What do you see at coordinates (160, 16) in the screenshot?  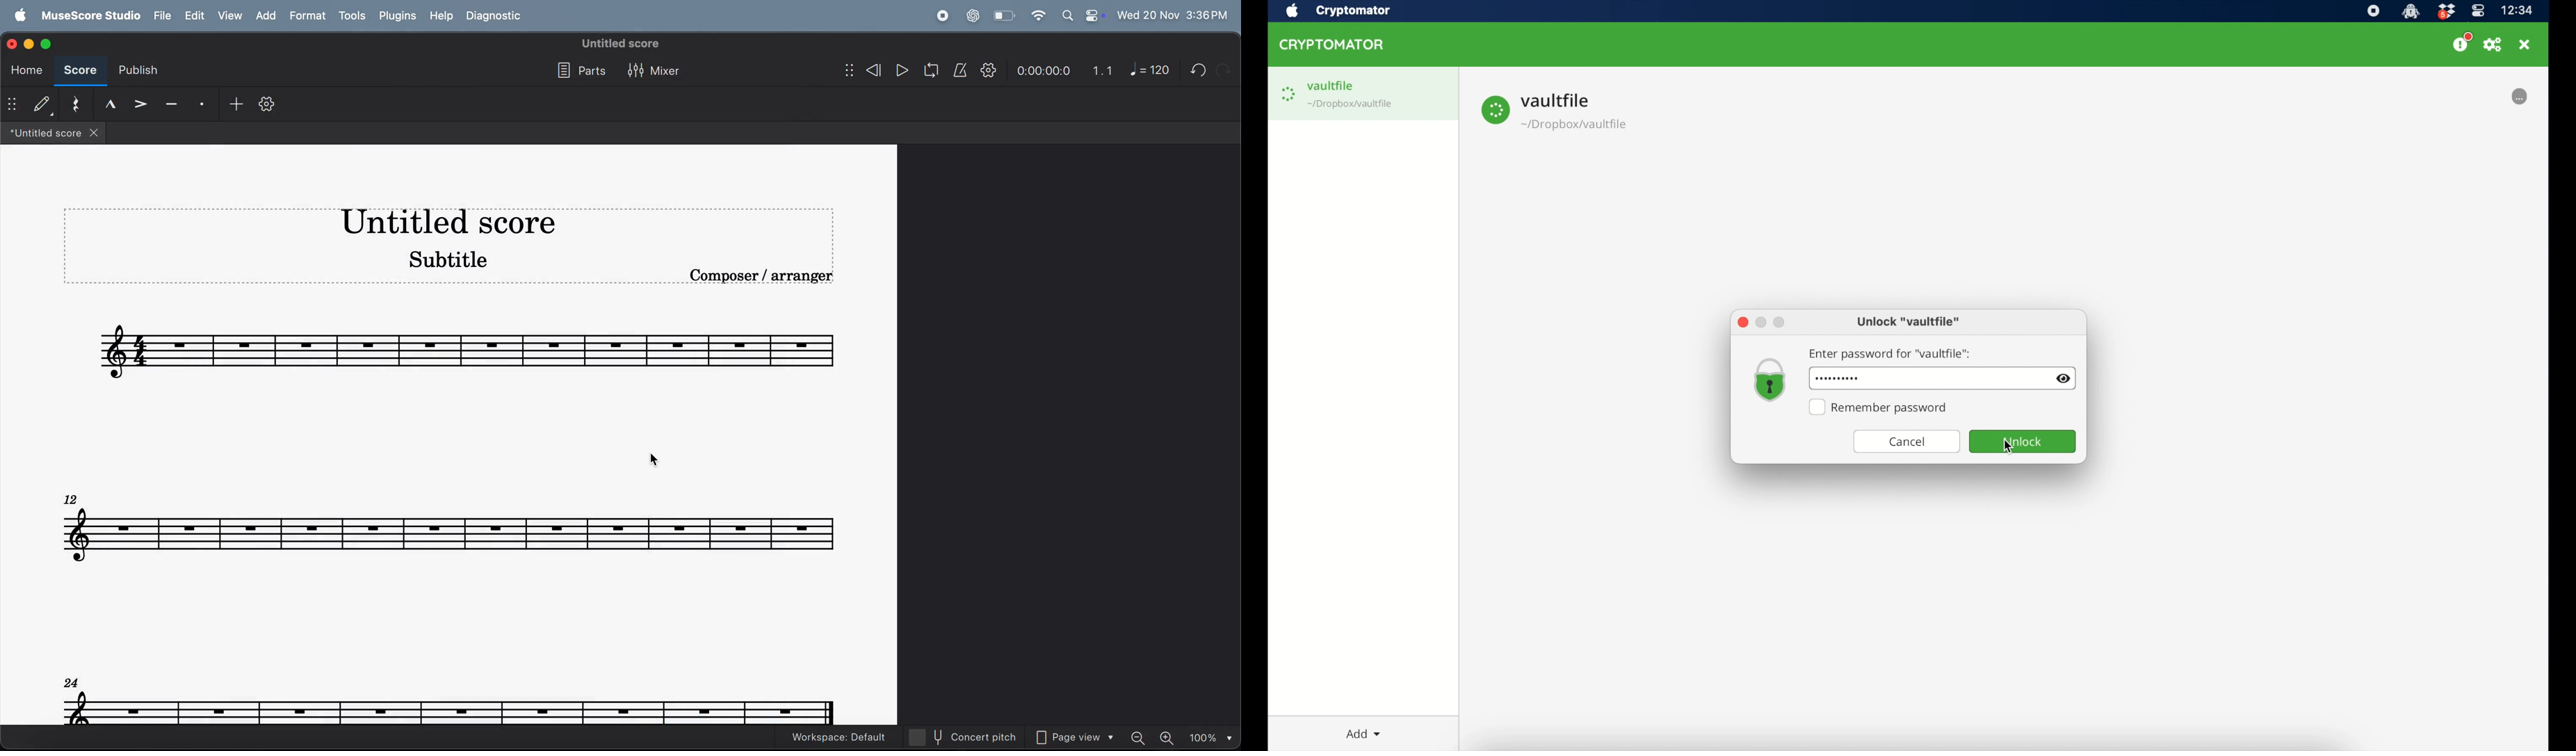 I see `file` at bounding box center [160, 16].